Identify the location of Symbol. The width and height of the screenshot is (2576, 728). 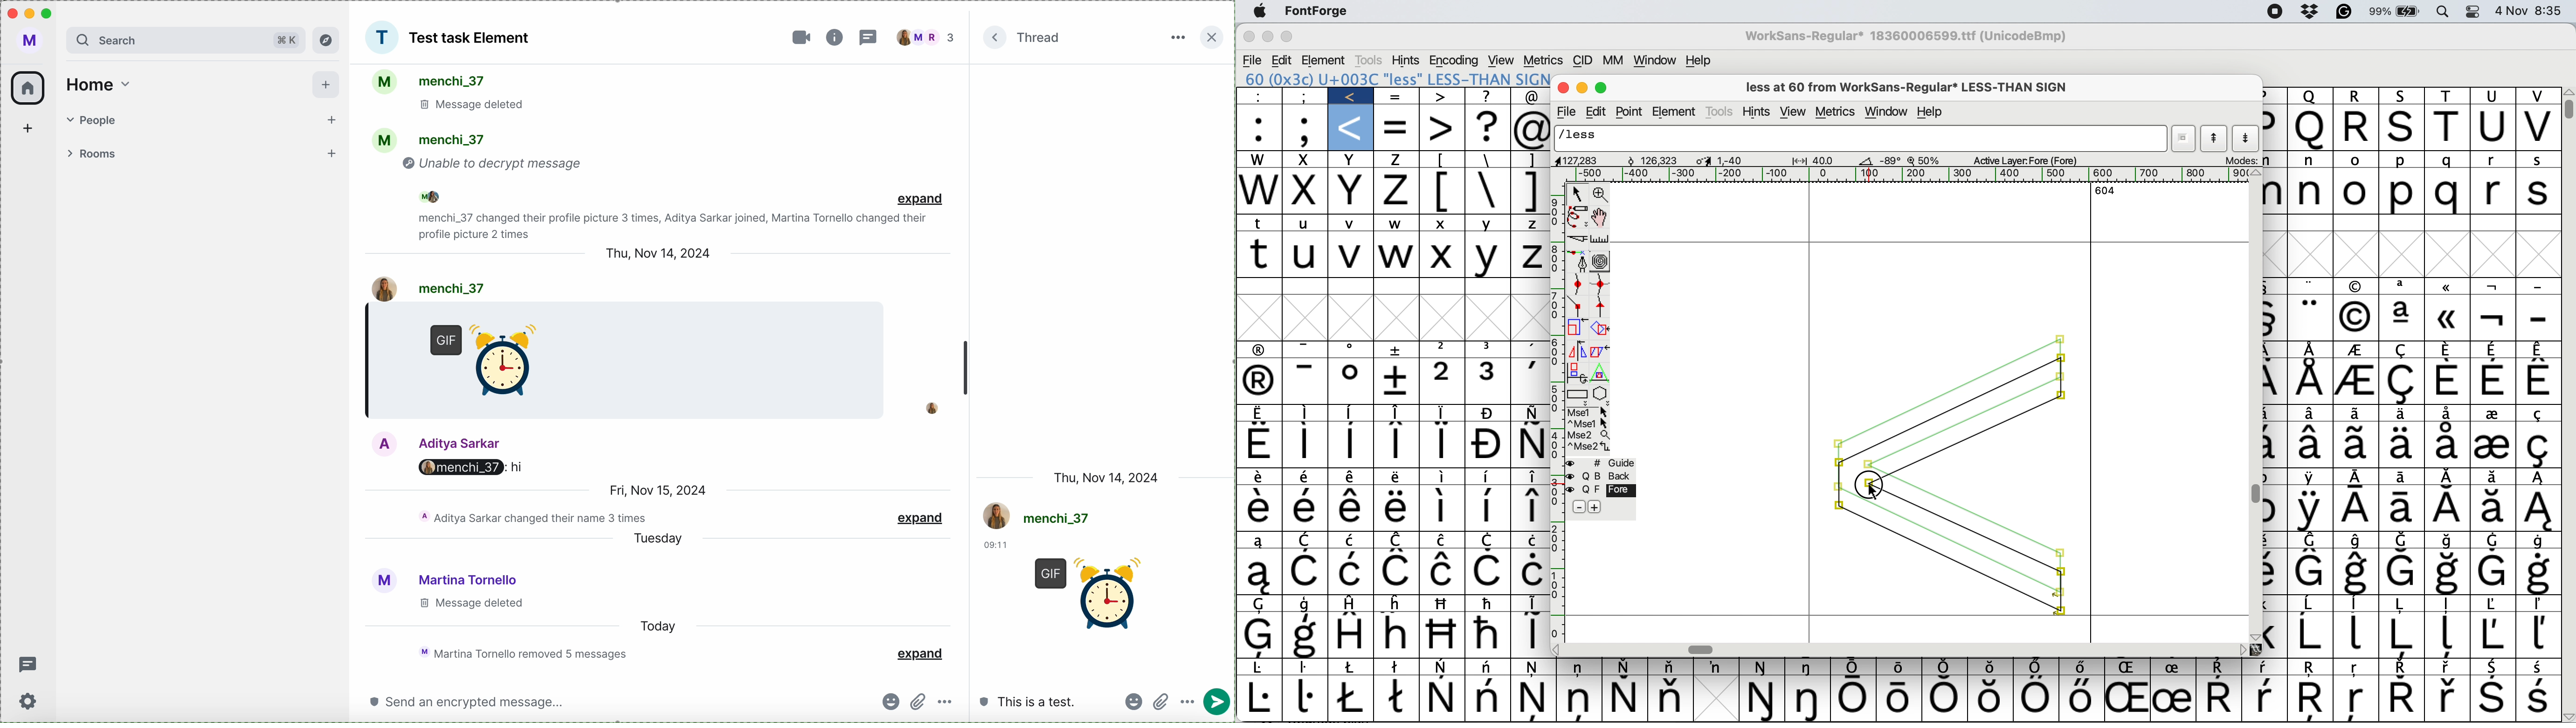
(1305, 572).